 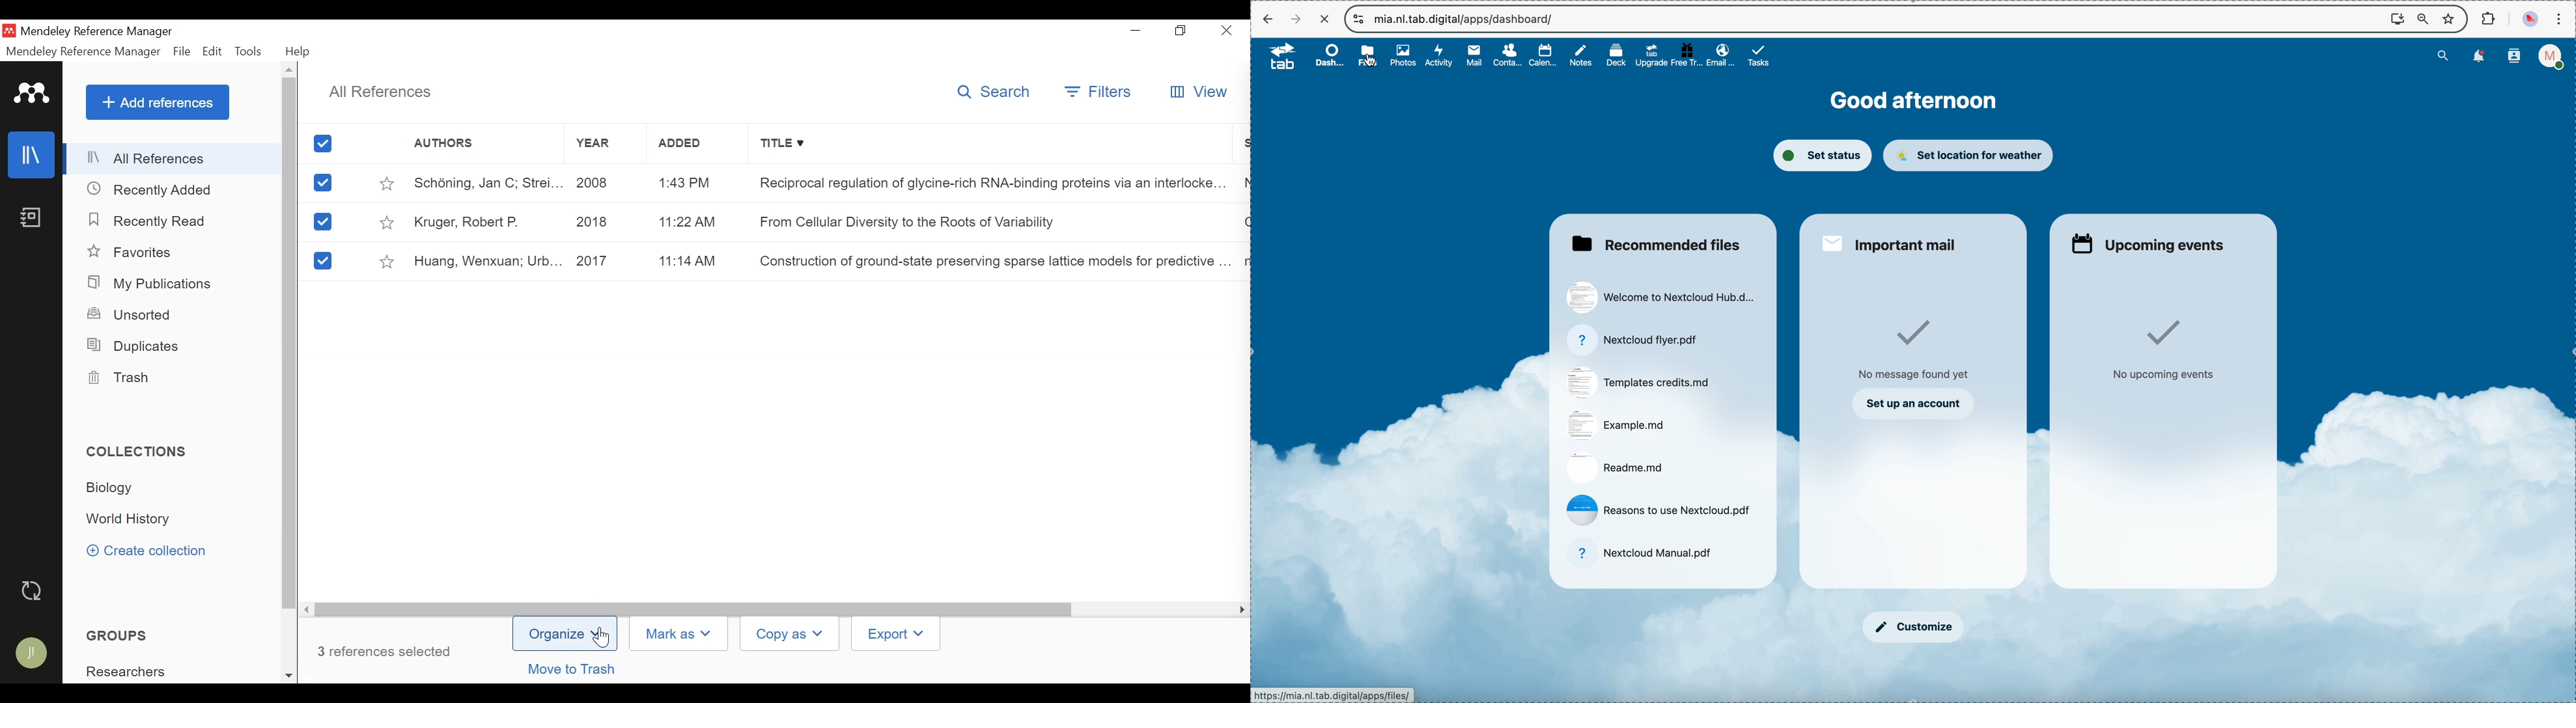 What do you see at coordinates (2532, 19) in the screenshot?
I see `profile picture` at bounding box center [2532, 19].